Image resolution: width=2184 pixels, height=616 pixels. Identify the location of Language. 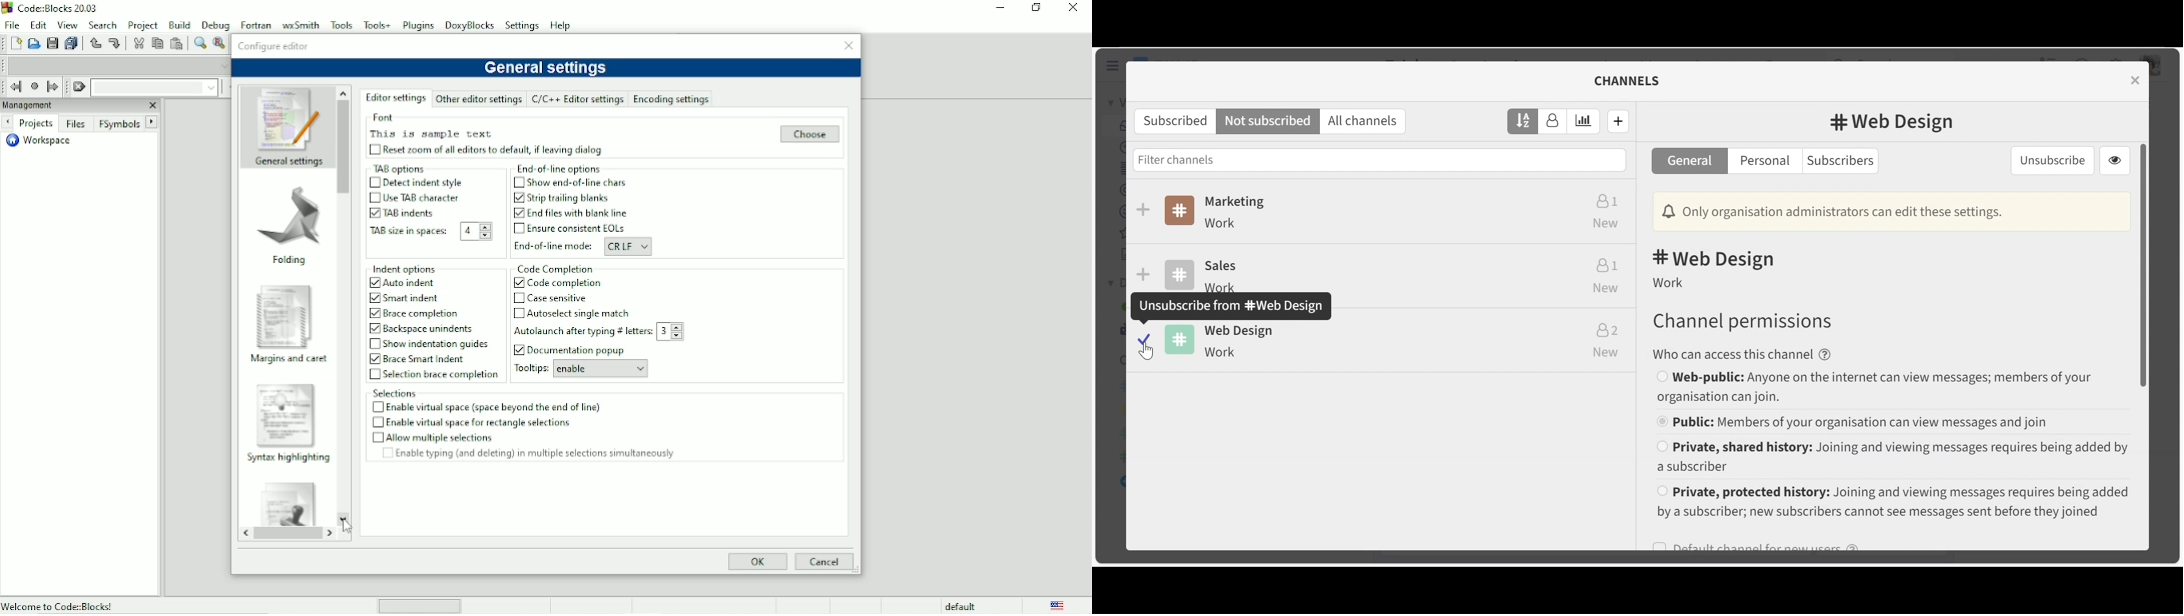
(1059, 605).